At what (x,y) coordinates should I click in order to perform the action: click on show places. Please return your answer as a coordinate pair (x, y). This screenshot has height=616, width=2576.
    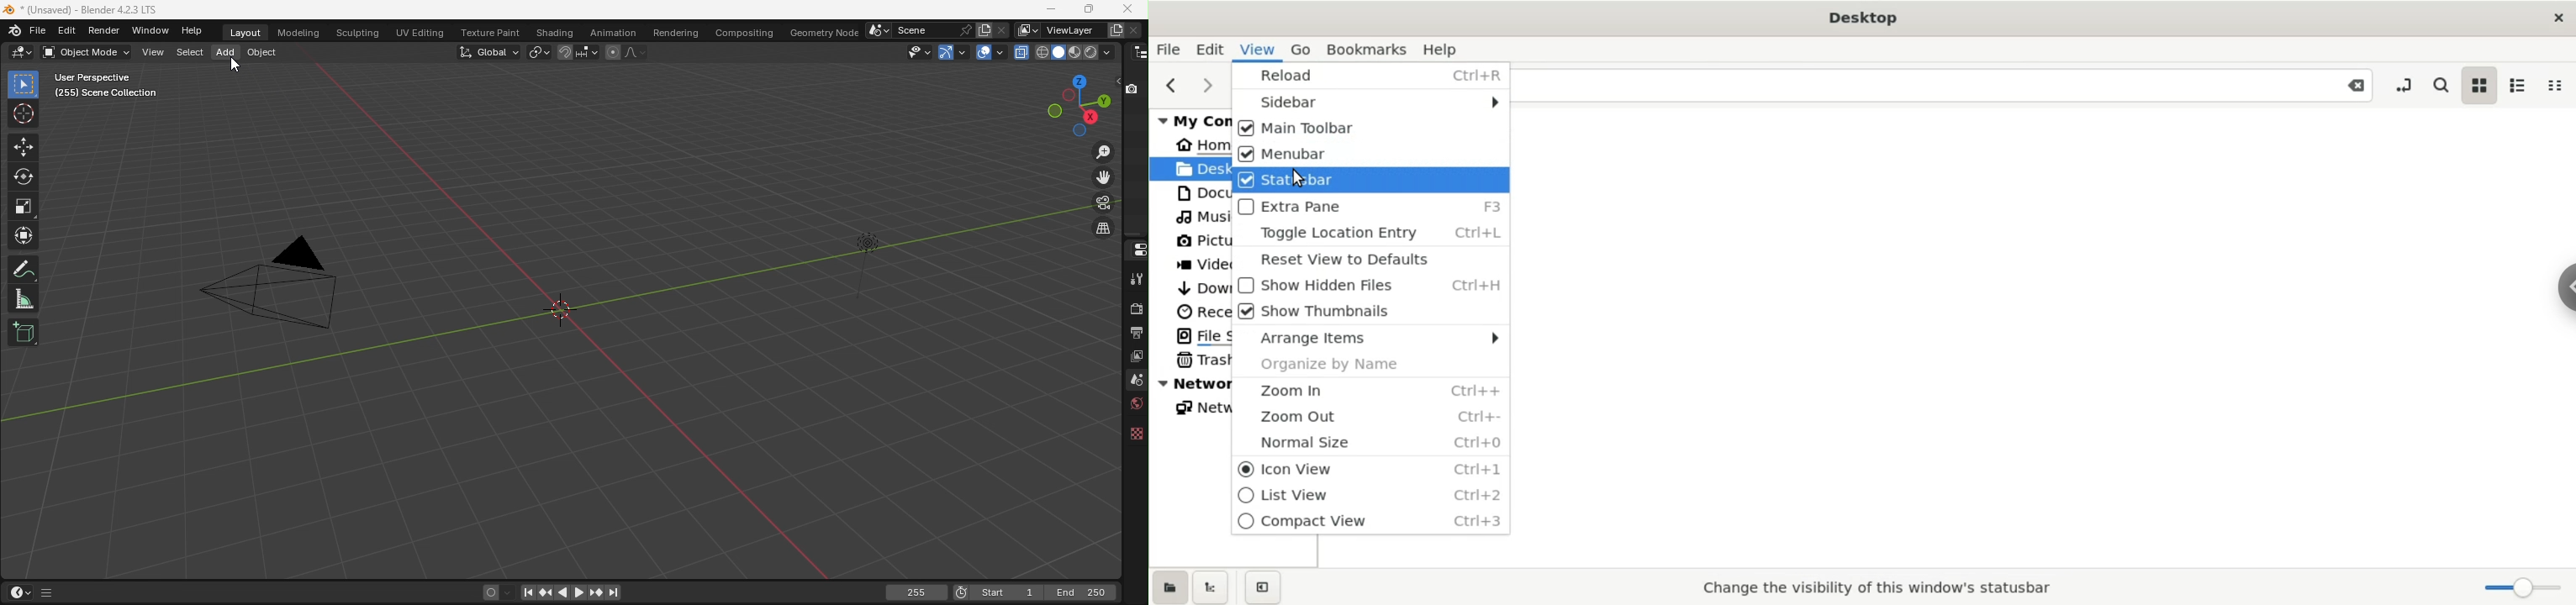
    Looking at the image, I should click on (1168, 587).